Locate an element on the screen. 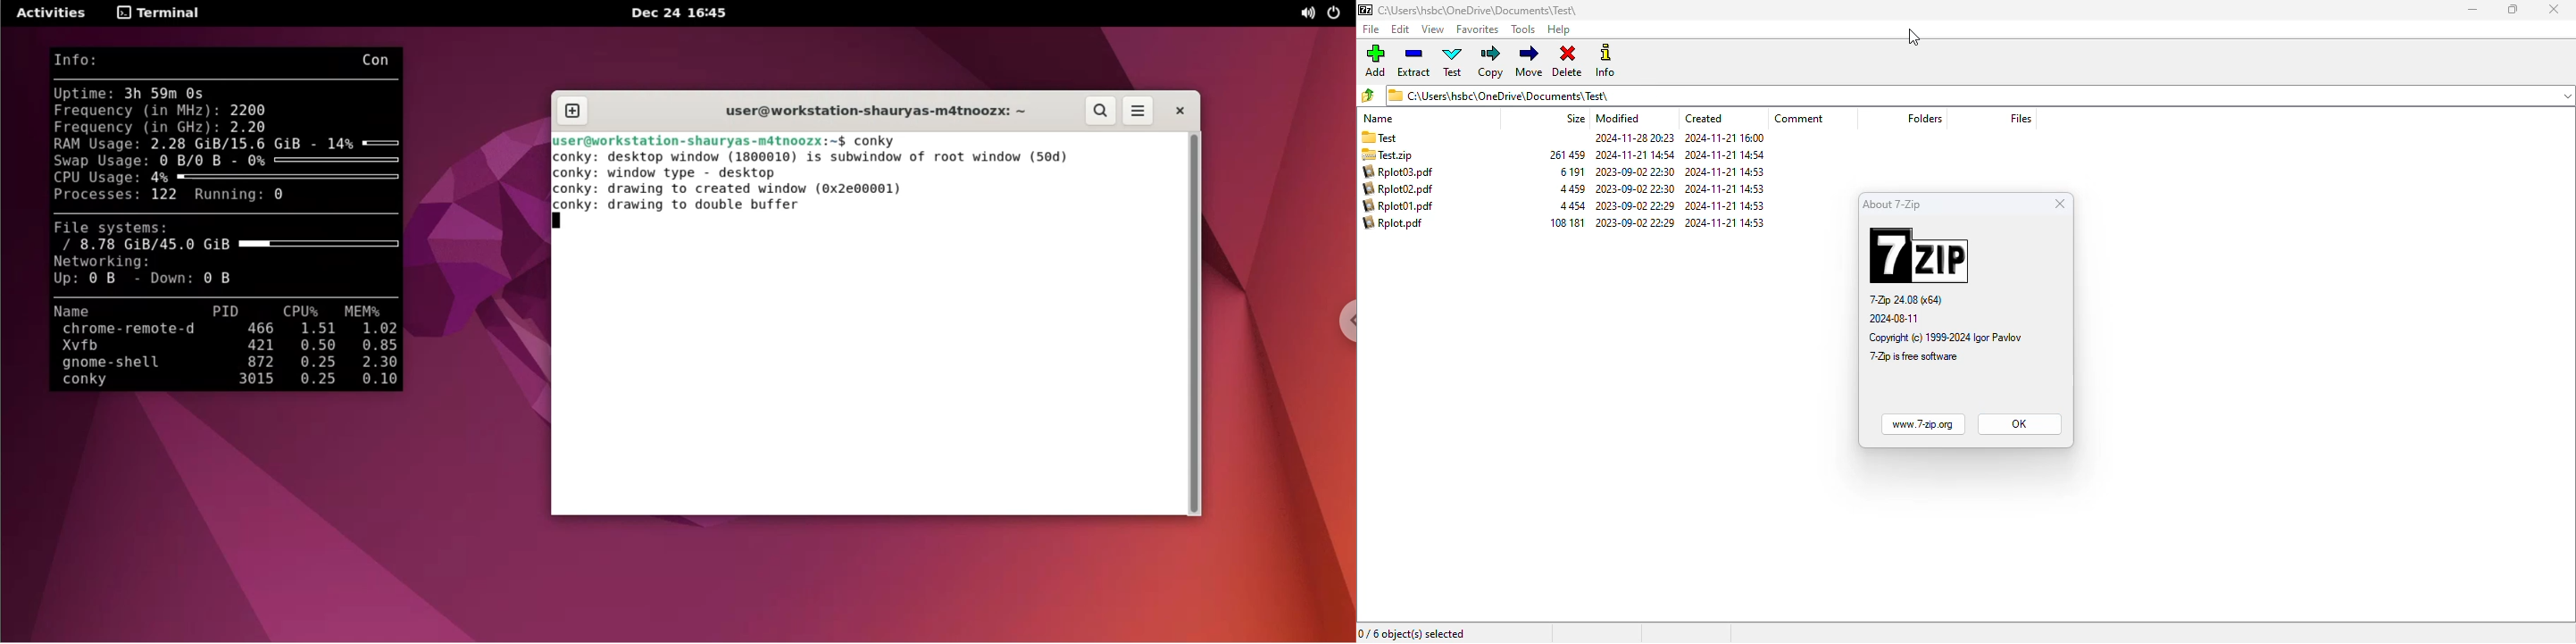 This screenshot has width=2576, height=644. cursor is located at coordinates (1913, 38).